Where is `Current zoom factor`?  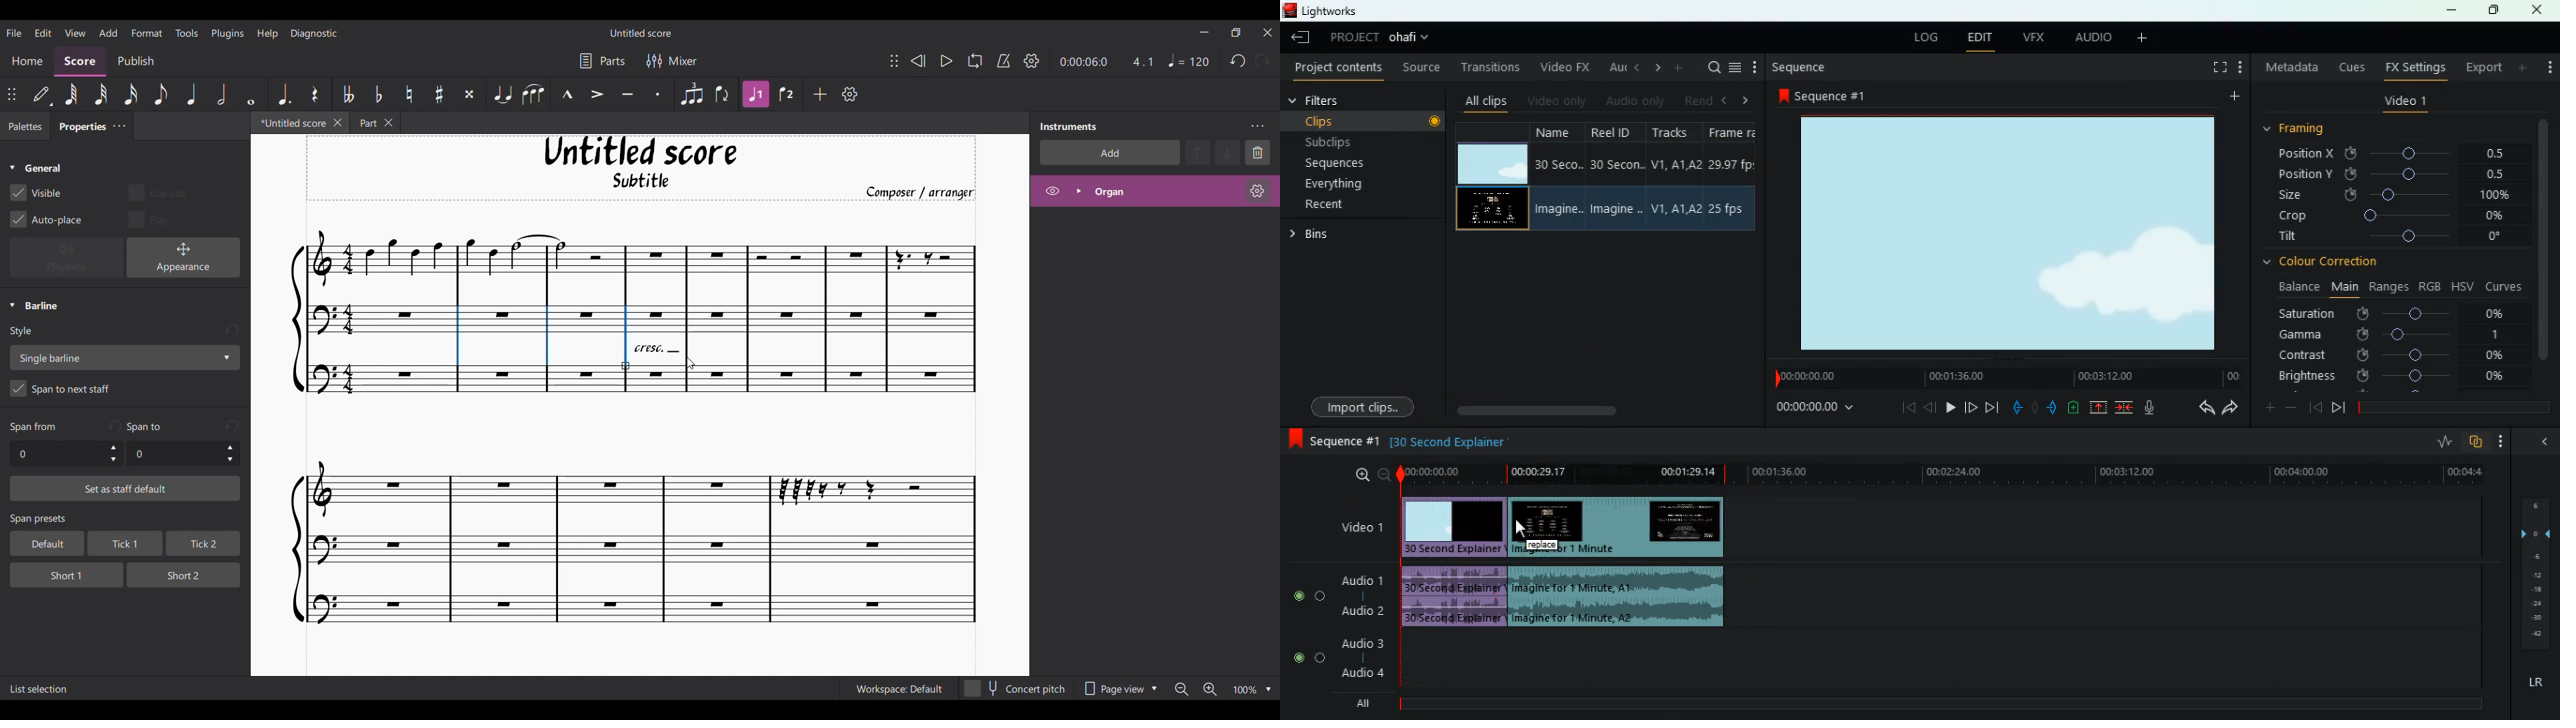 Current zoom factor is located at coordinates (1244, 691).